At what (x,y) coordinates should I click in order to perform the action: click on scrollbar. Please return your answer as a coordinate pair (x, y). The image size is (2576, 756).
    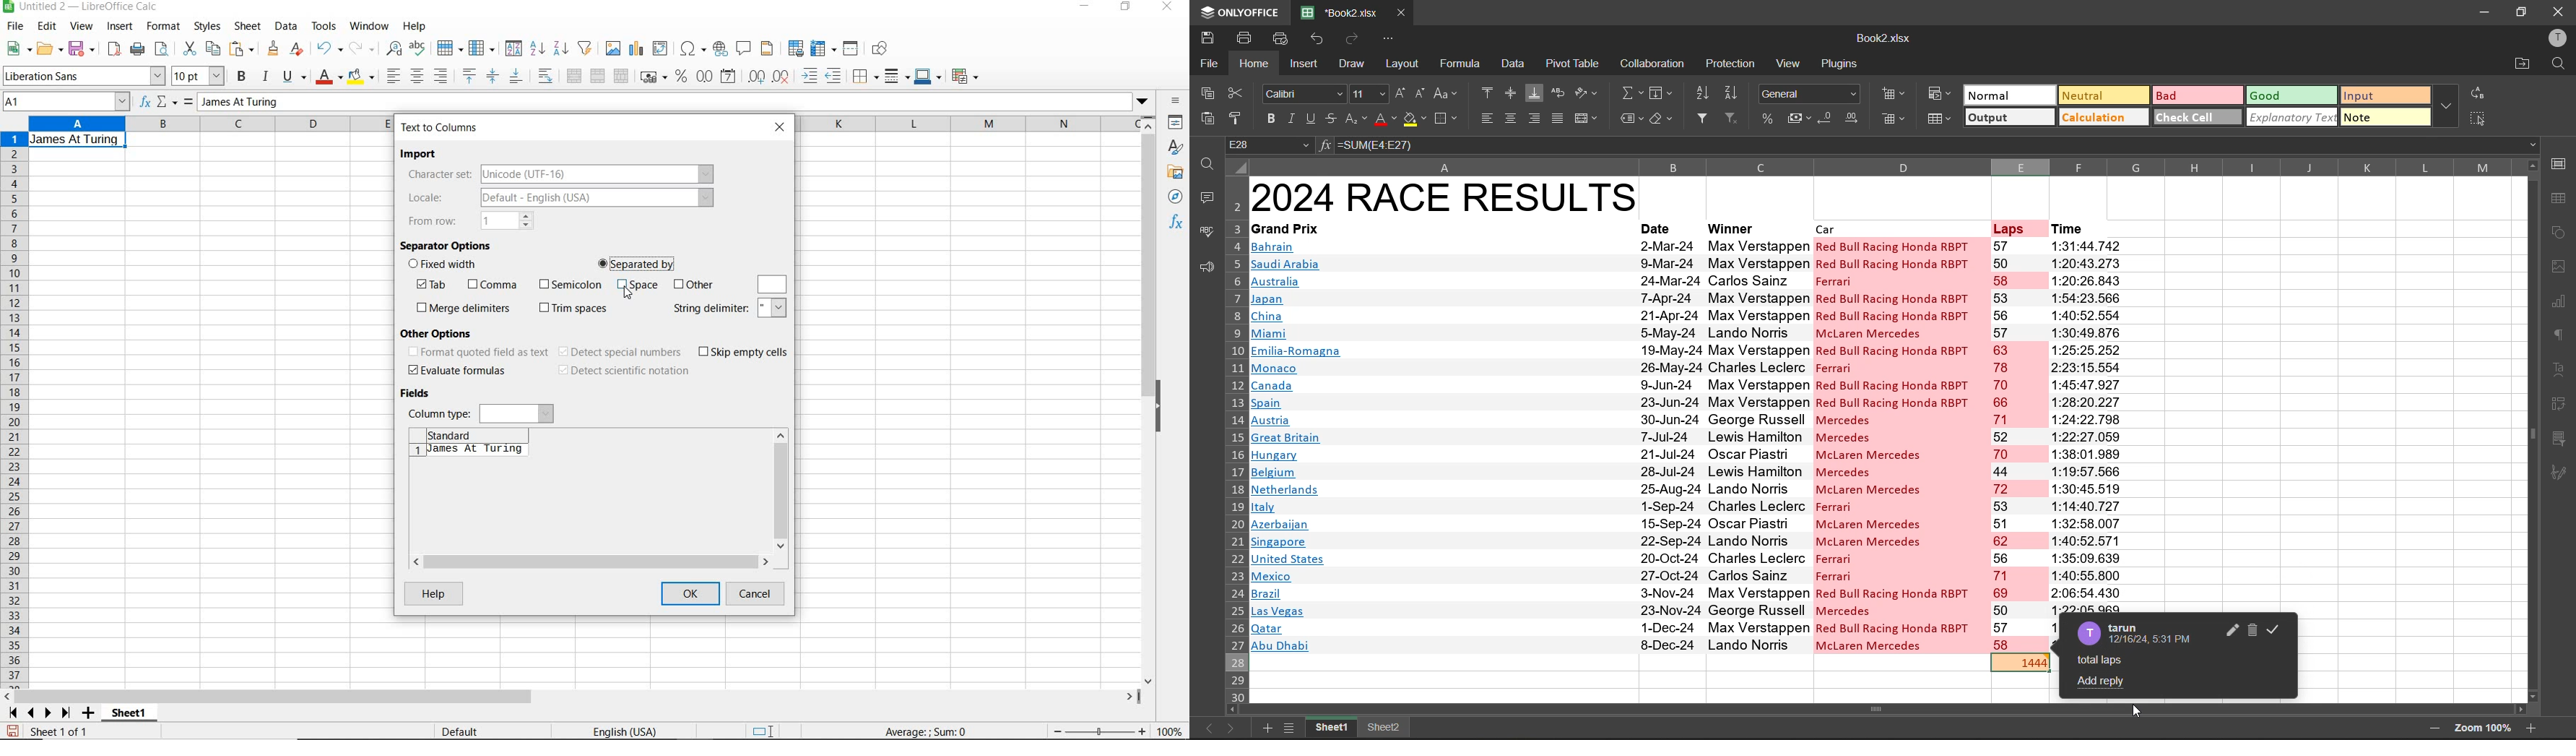
    Looking at the image, I should click on (1882, 708).